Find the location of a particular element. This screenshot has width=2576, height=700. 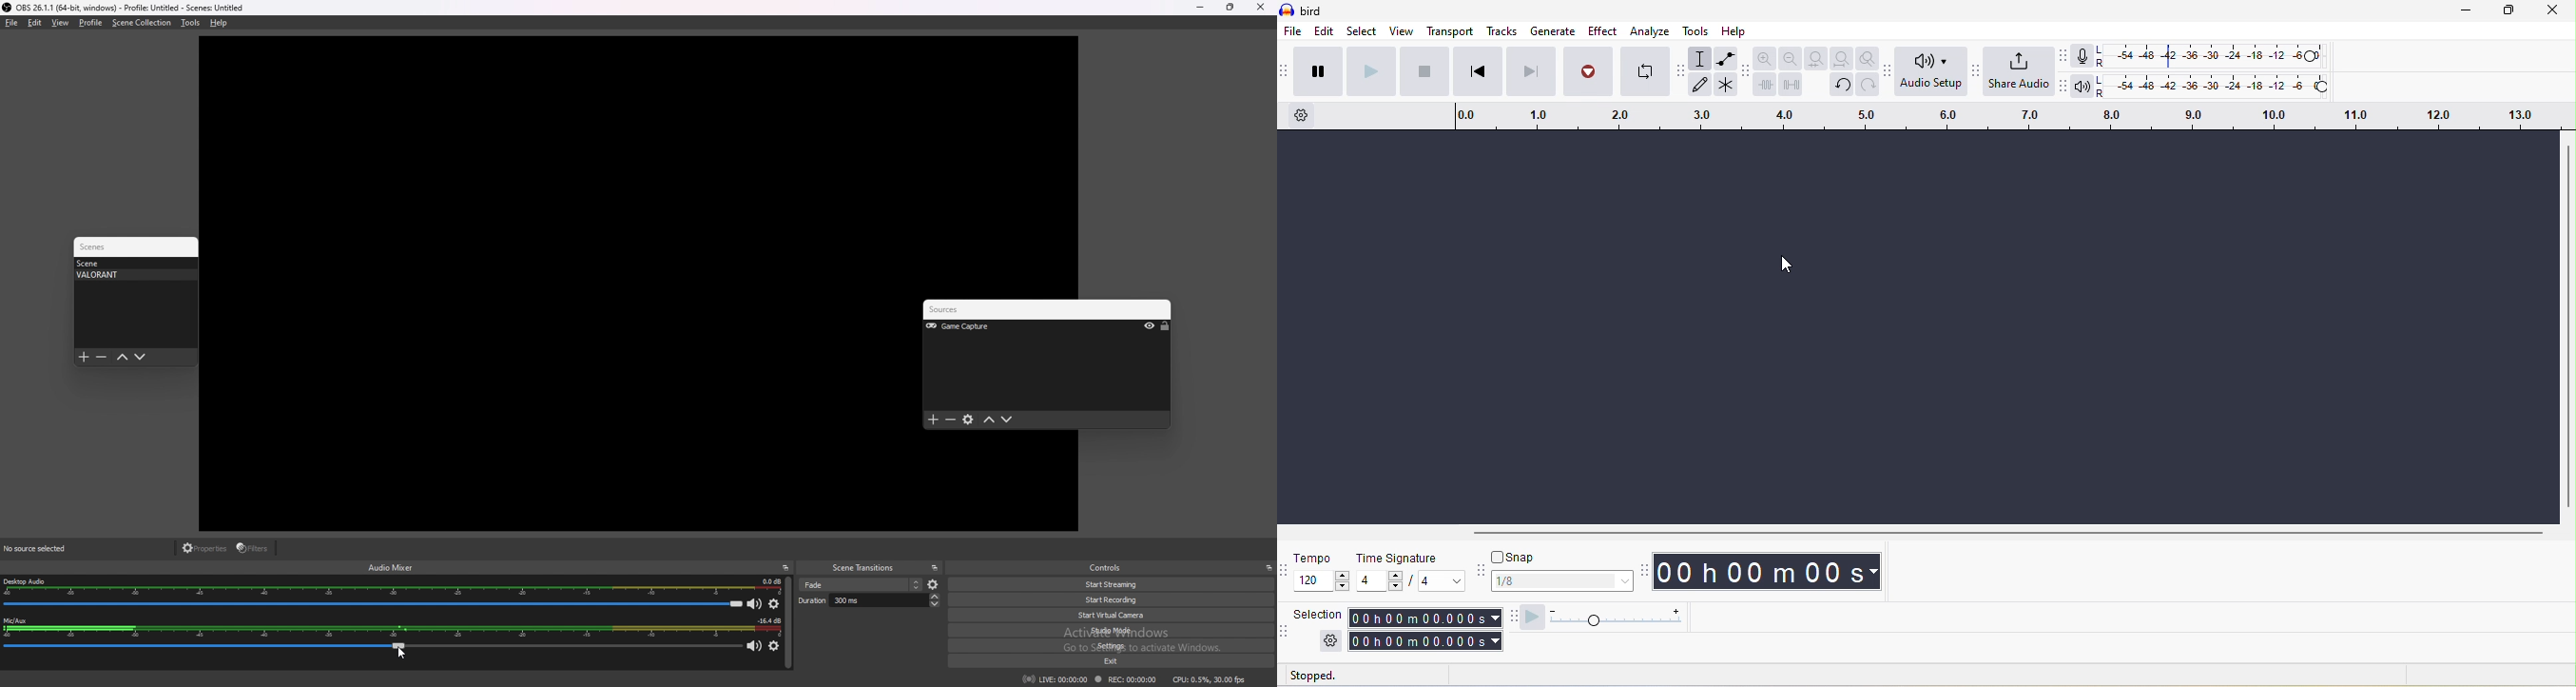

tools is located at coordinates (1694, 32).